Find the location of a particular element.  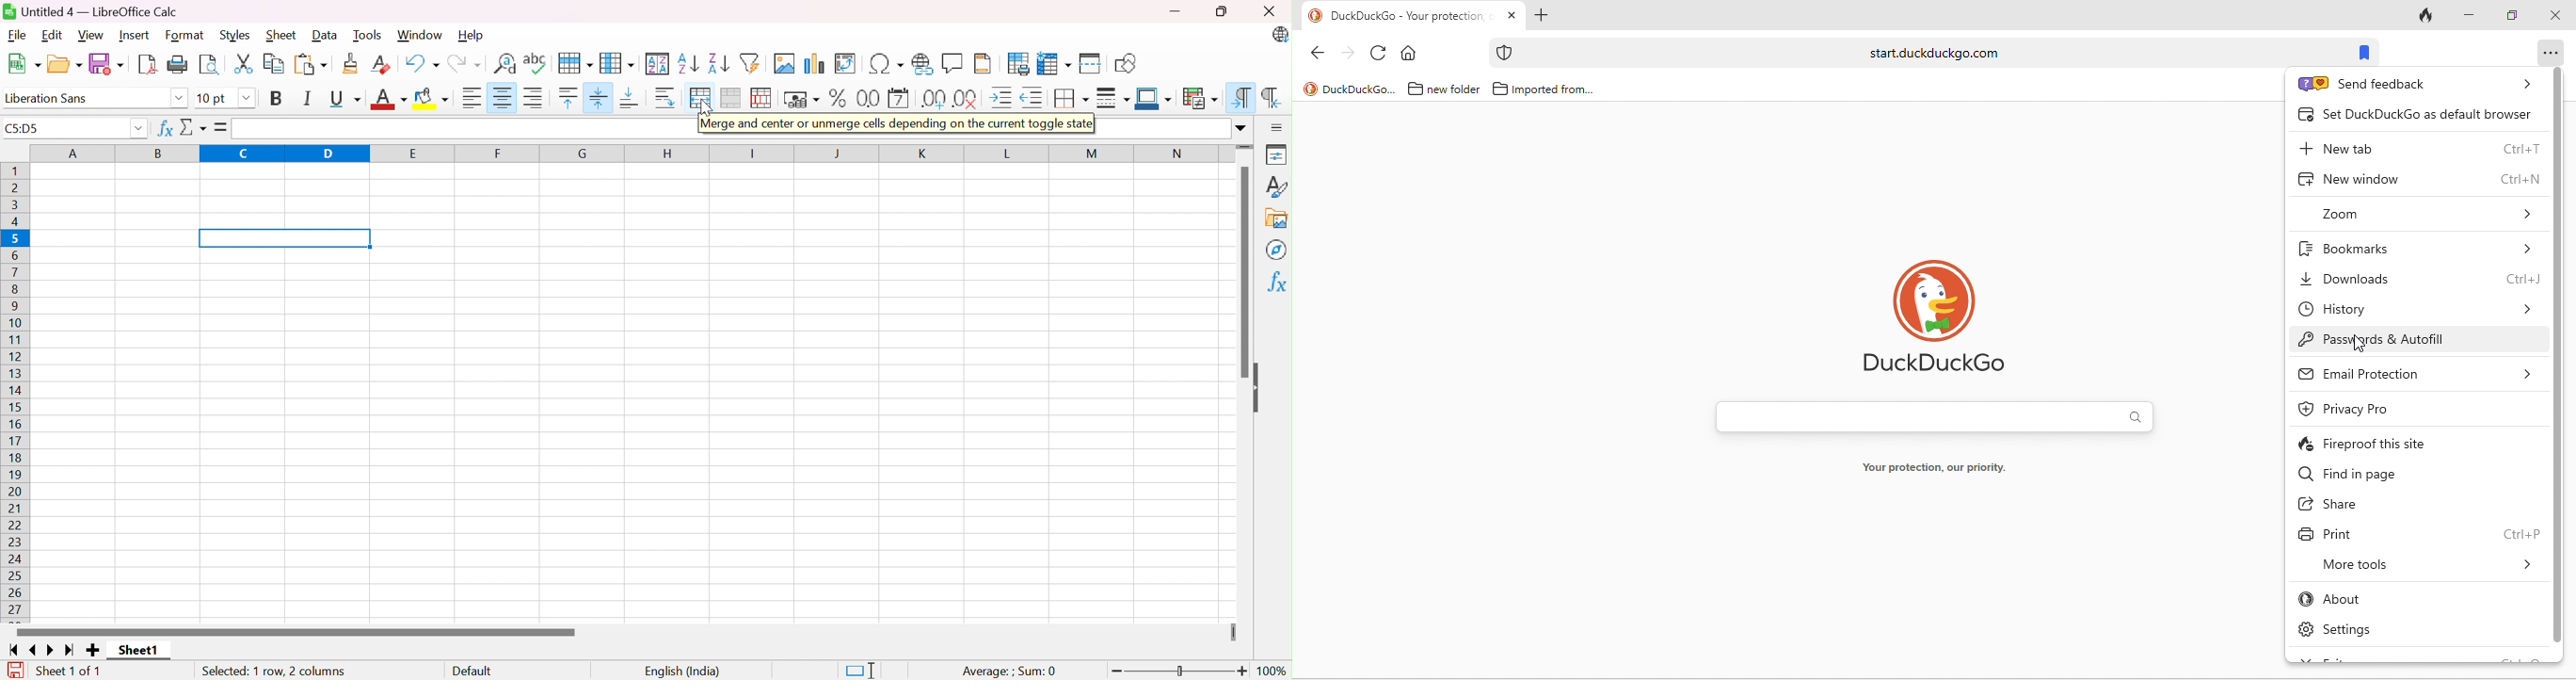

Borders is located at coordinates (1073, 98).